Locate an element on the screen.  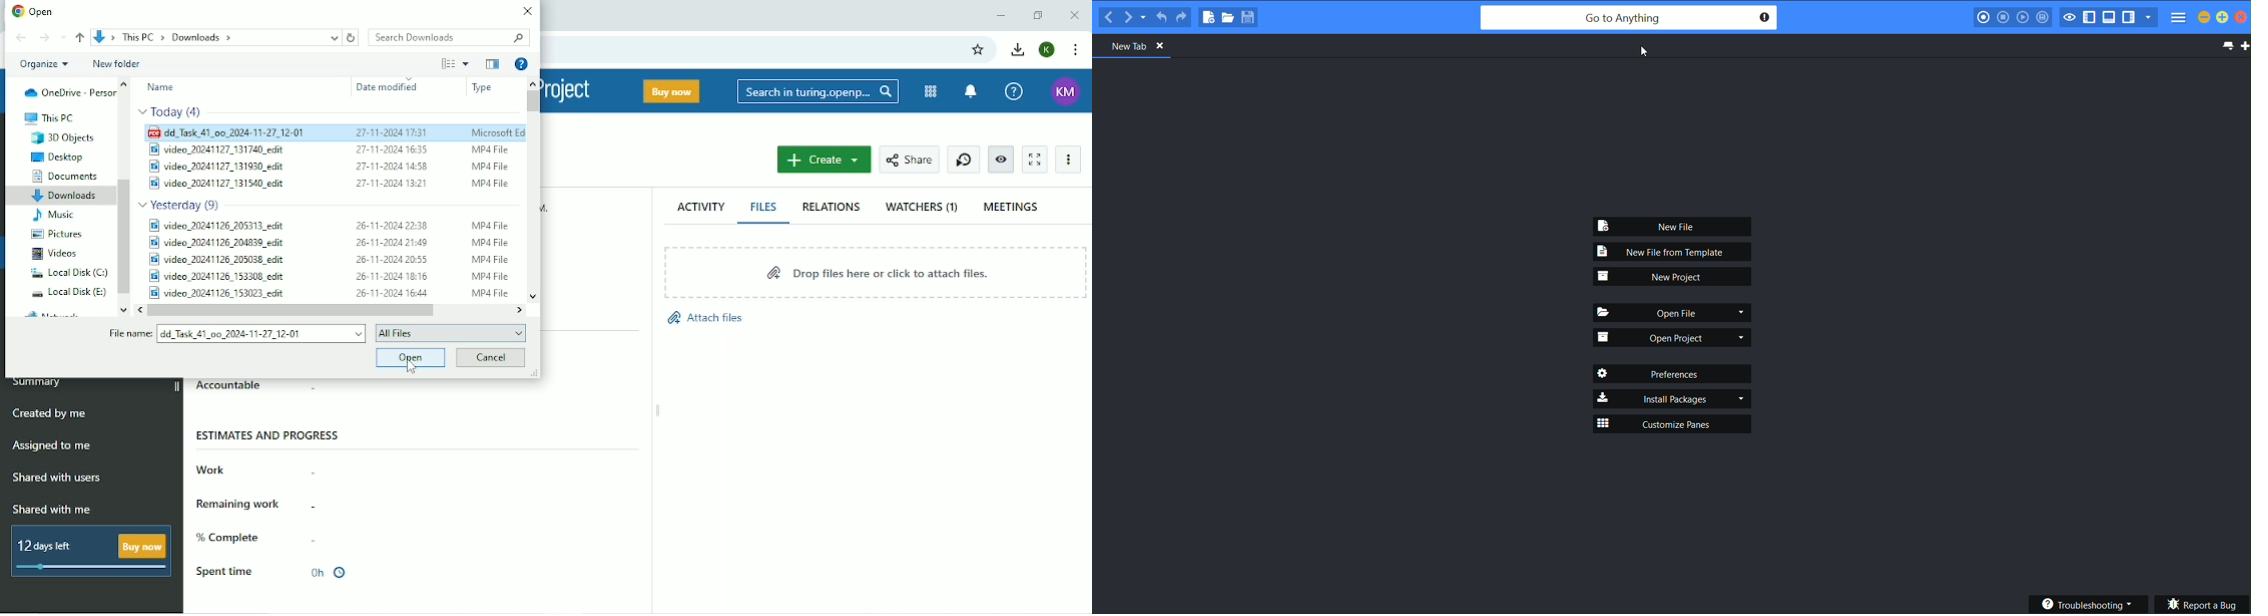
Video file is located at coordinates (327, 149).